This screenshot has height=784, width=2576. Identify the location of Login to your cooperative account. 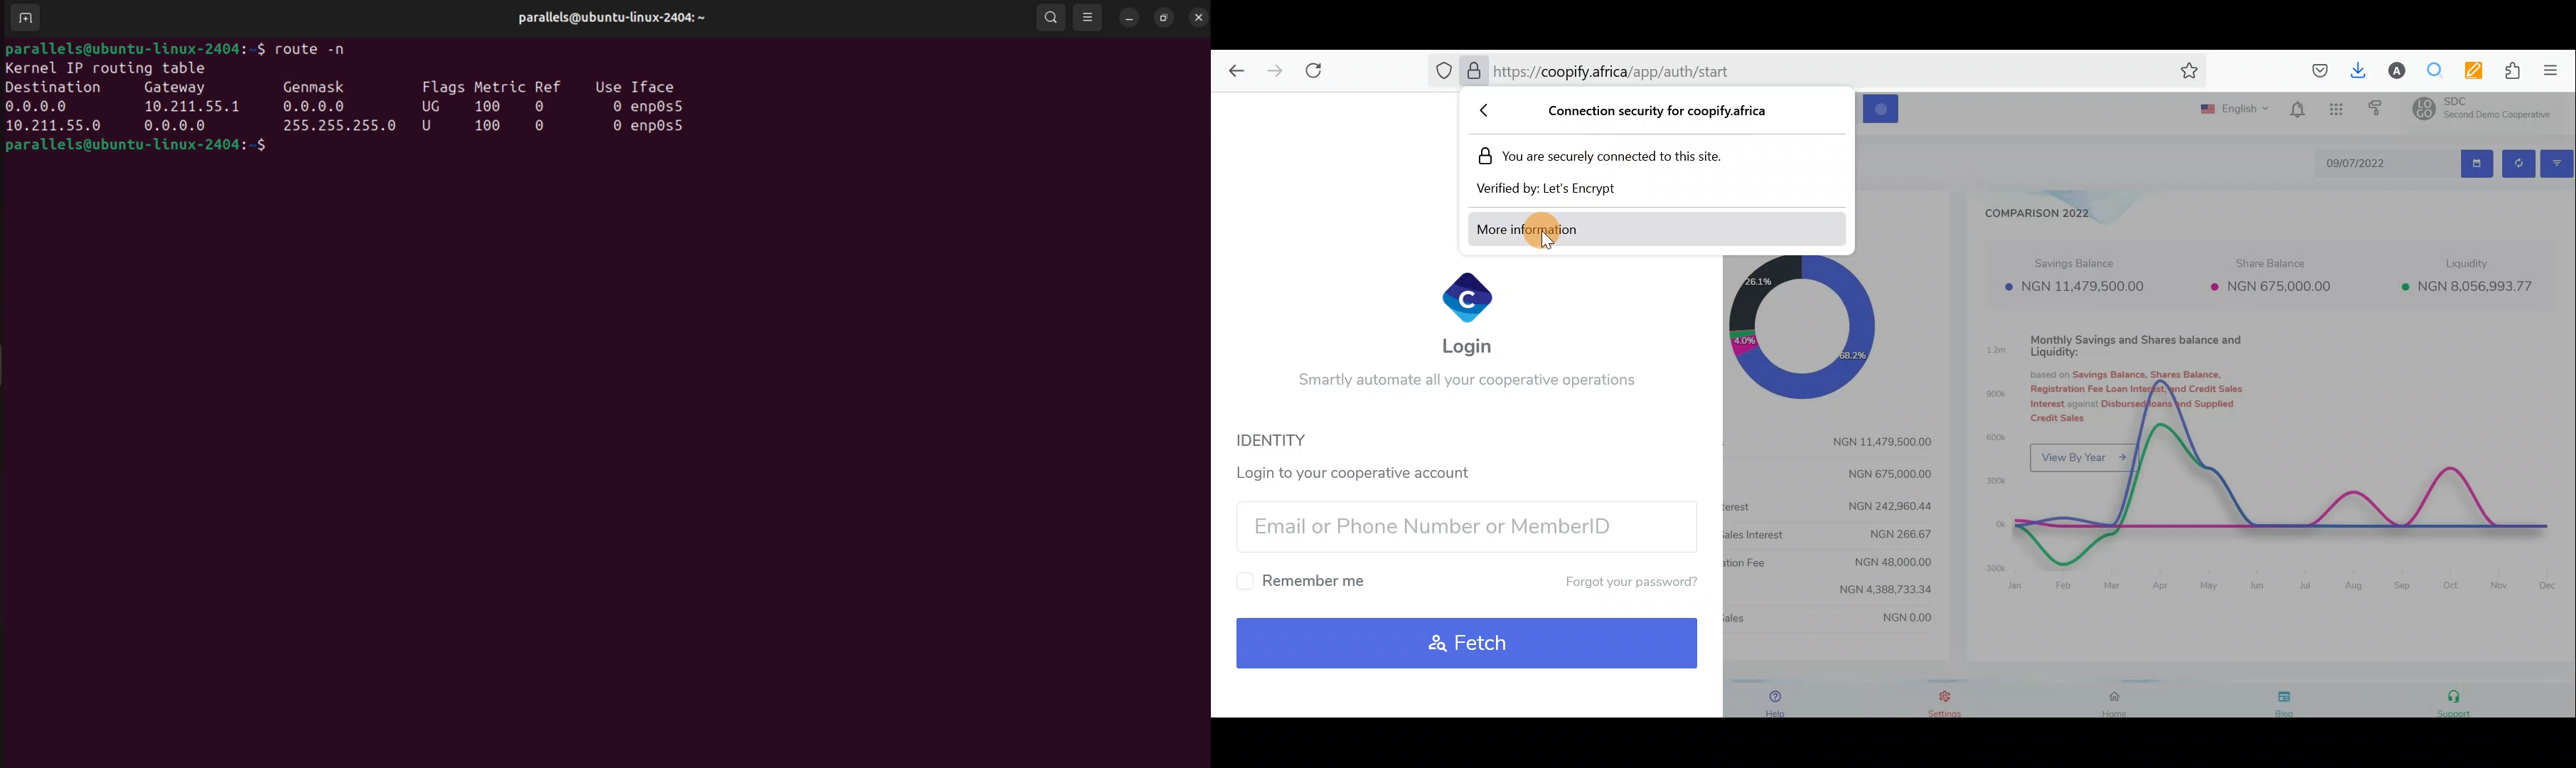
(1363, 470).